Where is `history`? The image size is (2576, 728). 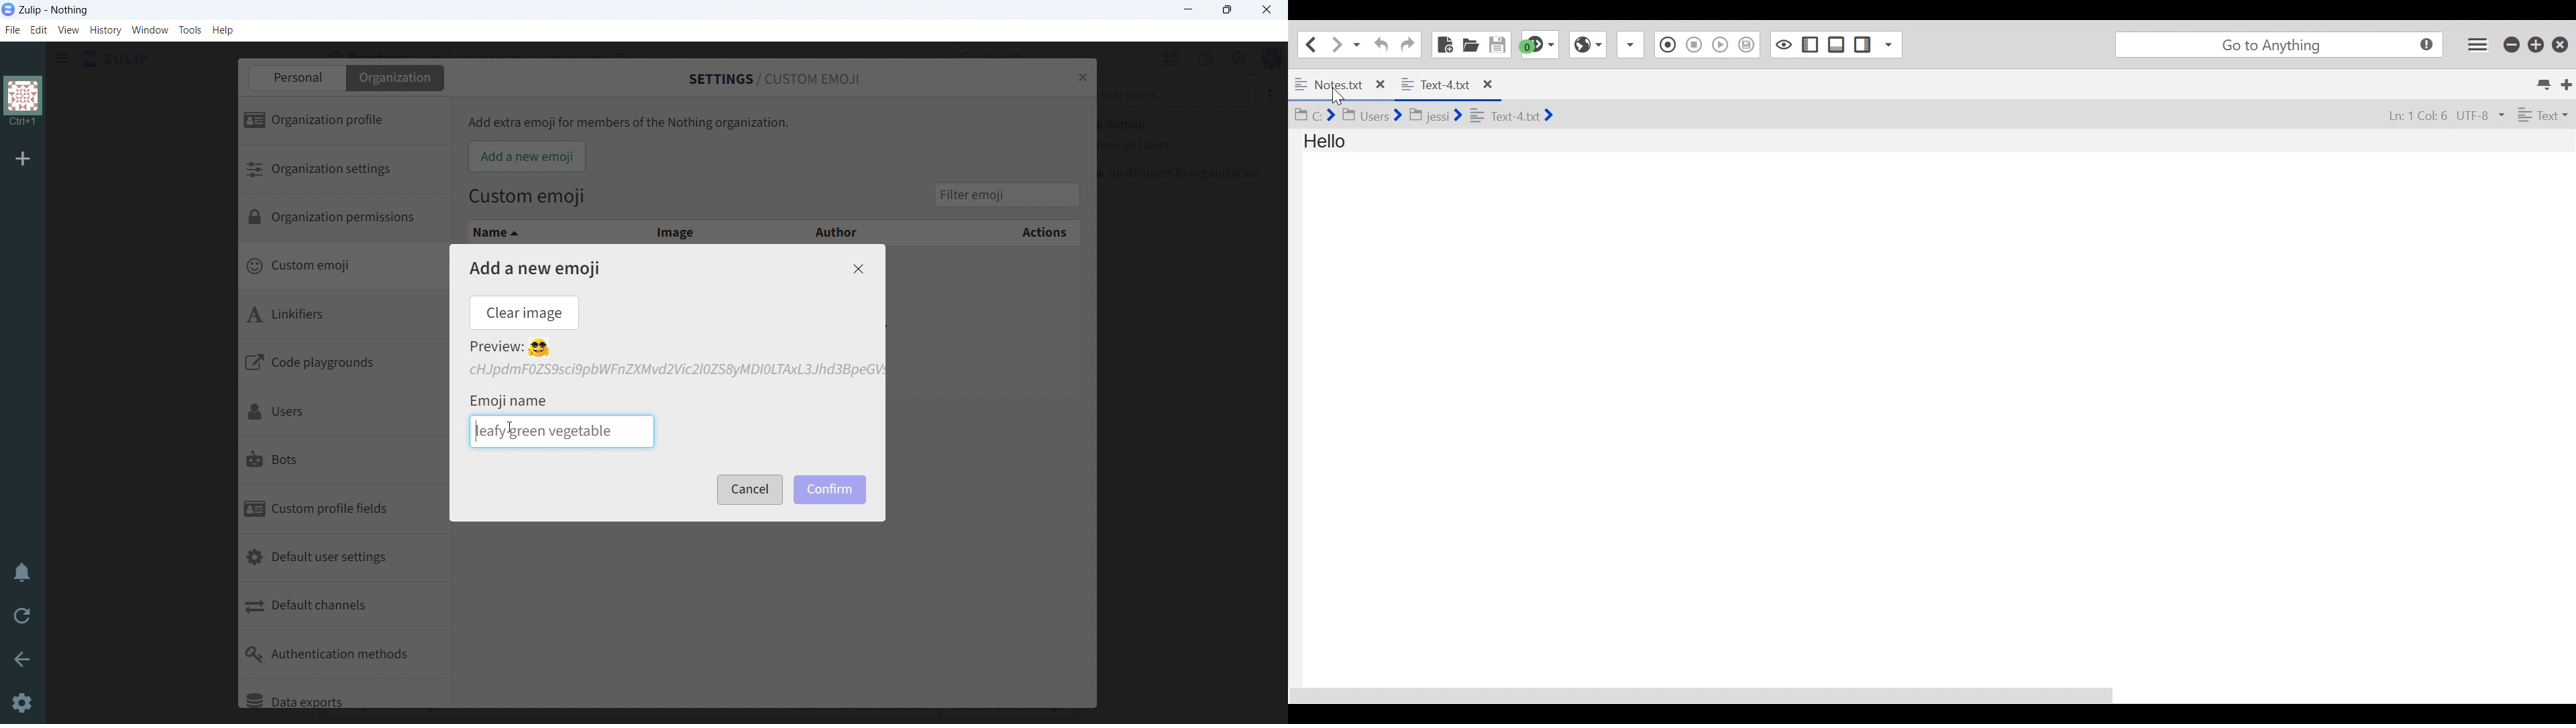 history is located at coordinates (105, 30).